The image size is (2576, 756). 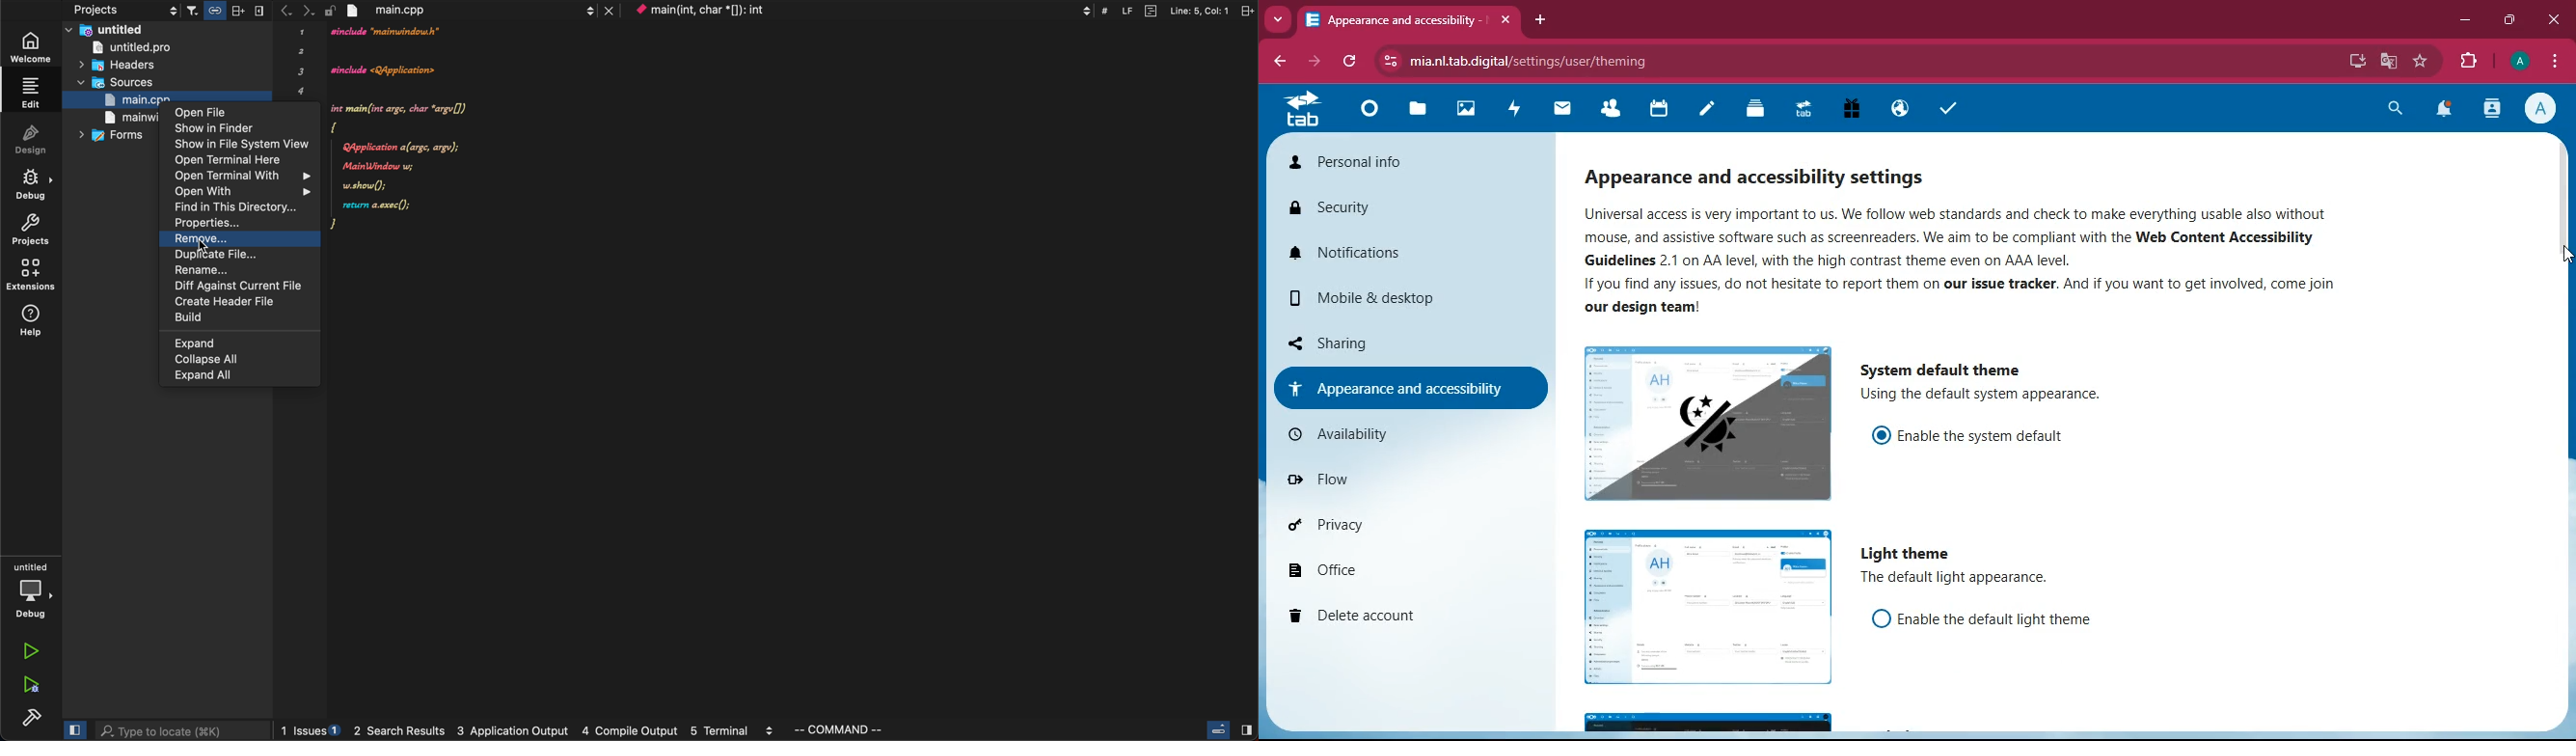 I want to click on forms, so click(x=116, y=136).